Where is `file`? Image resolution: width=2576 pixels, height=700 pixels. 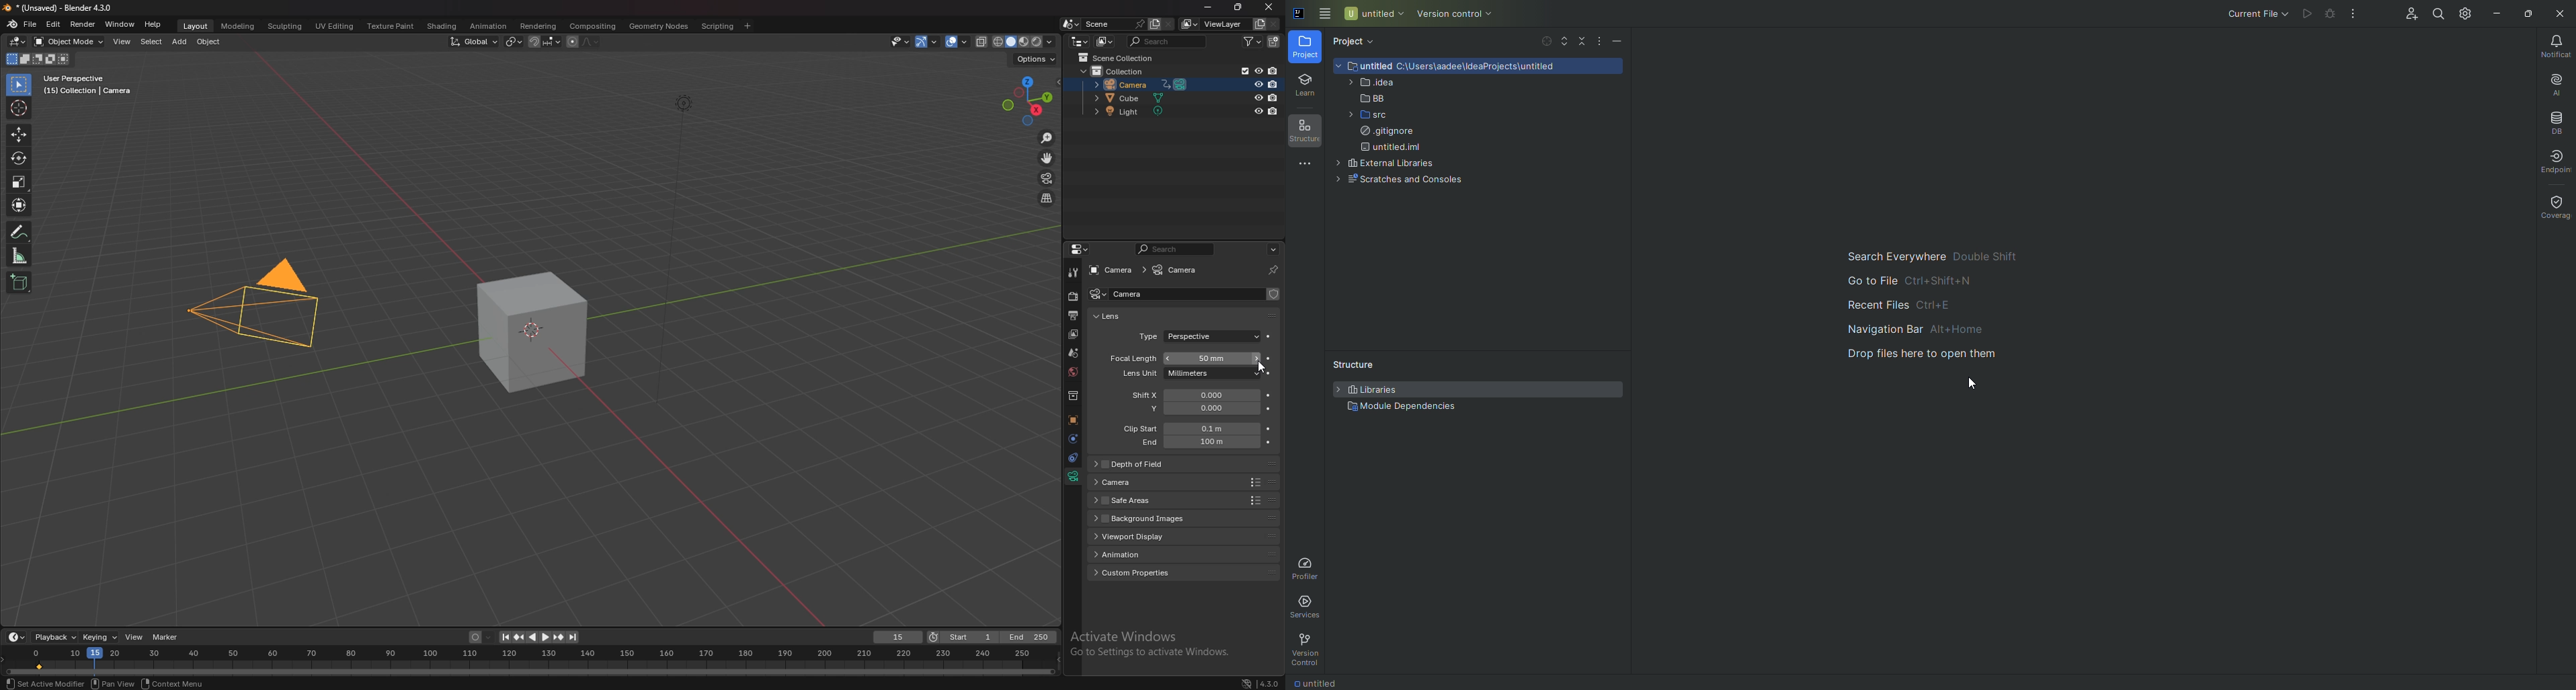
file is located at coordinates (31, 25).